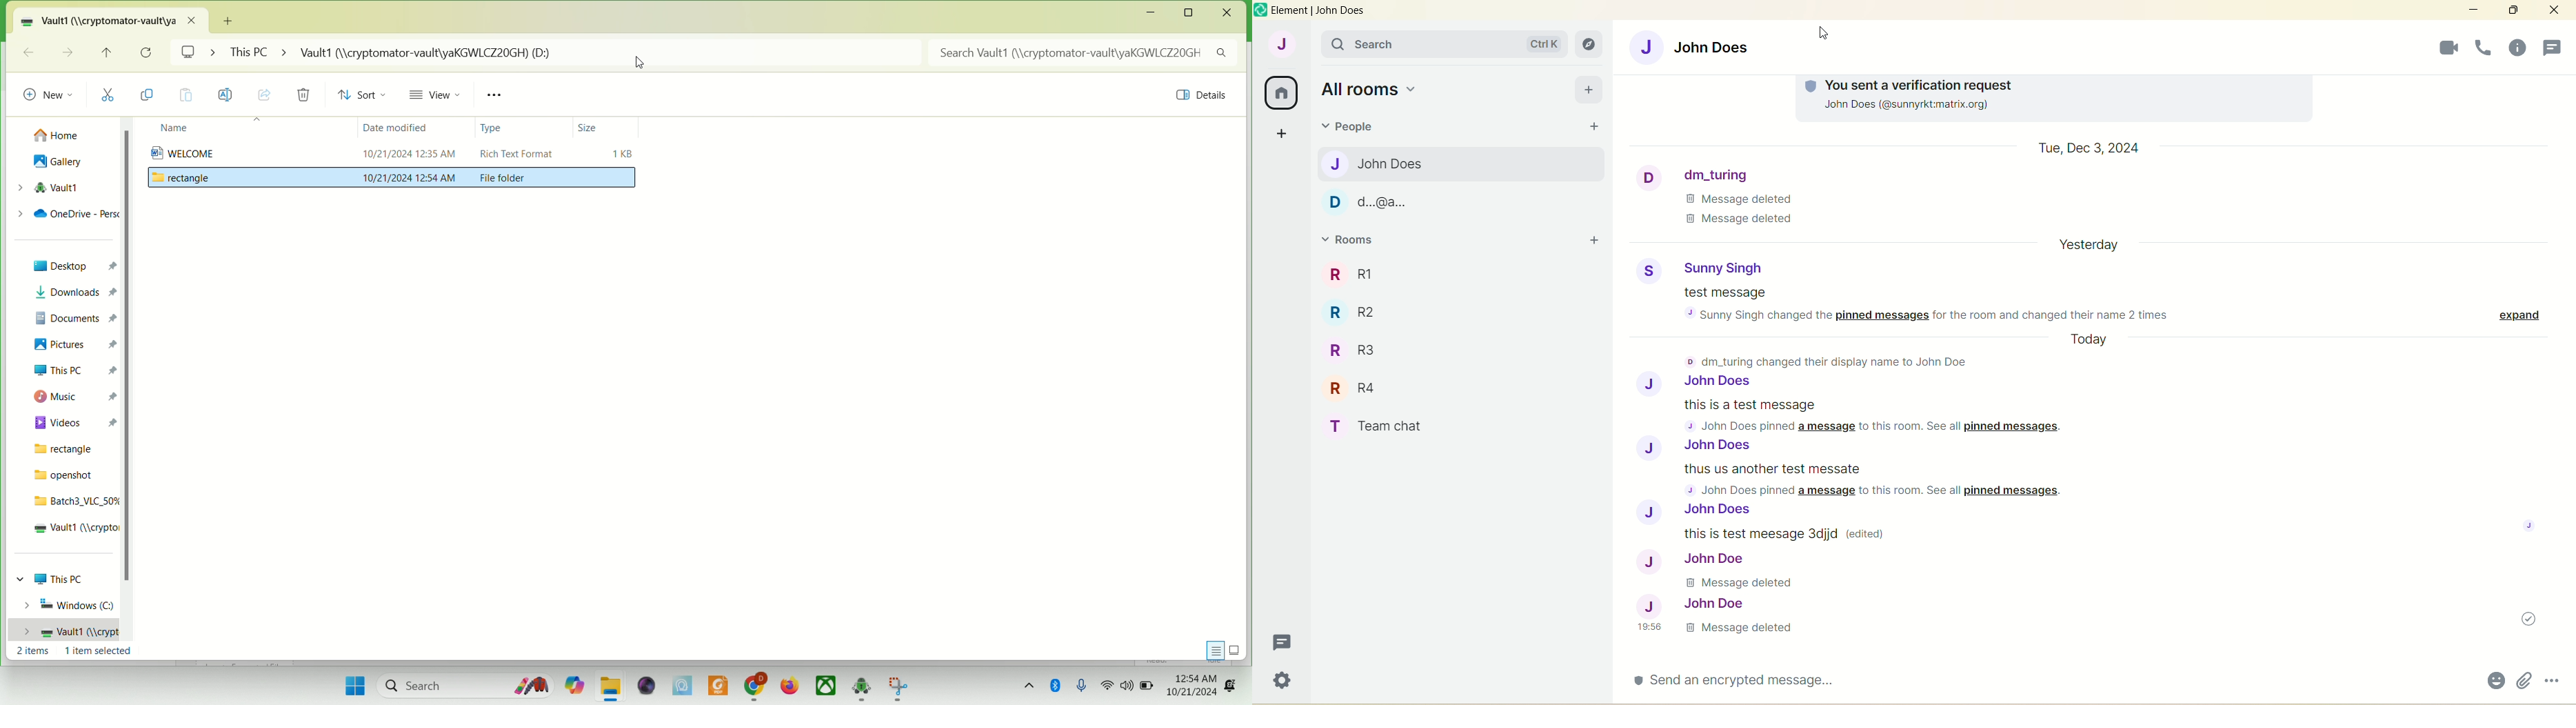 The width and height of the screenshot is (2576, 728). I want to click on view, so click(439, 97).